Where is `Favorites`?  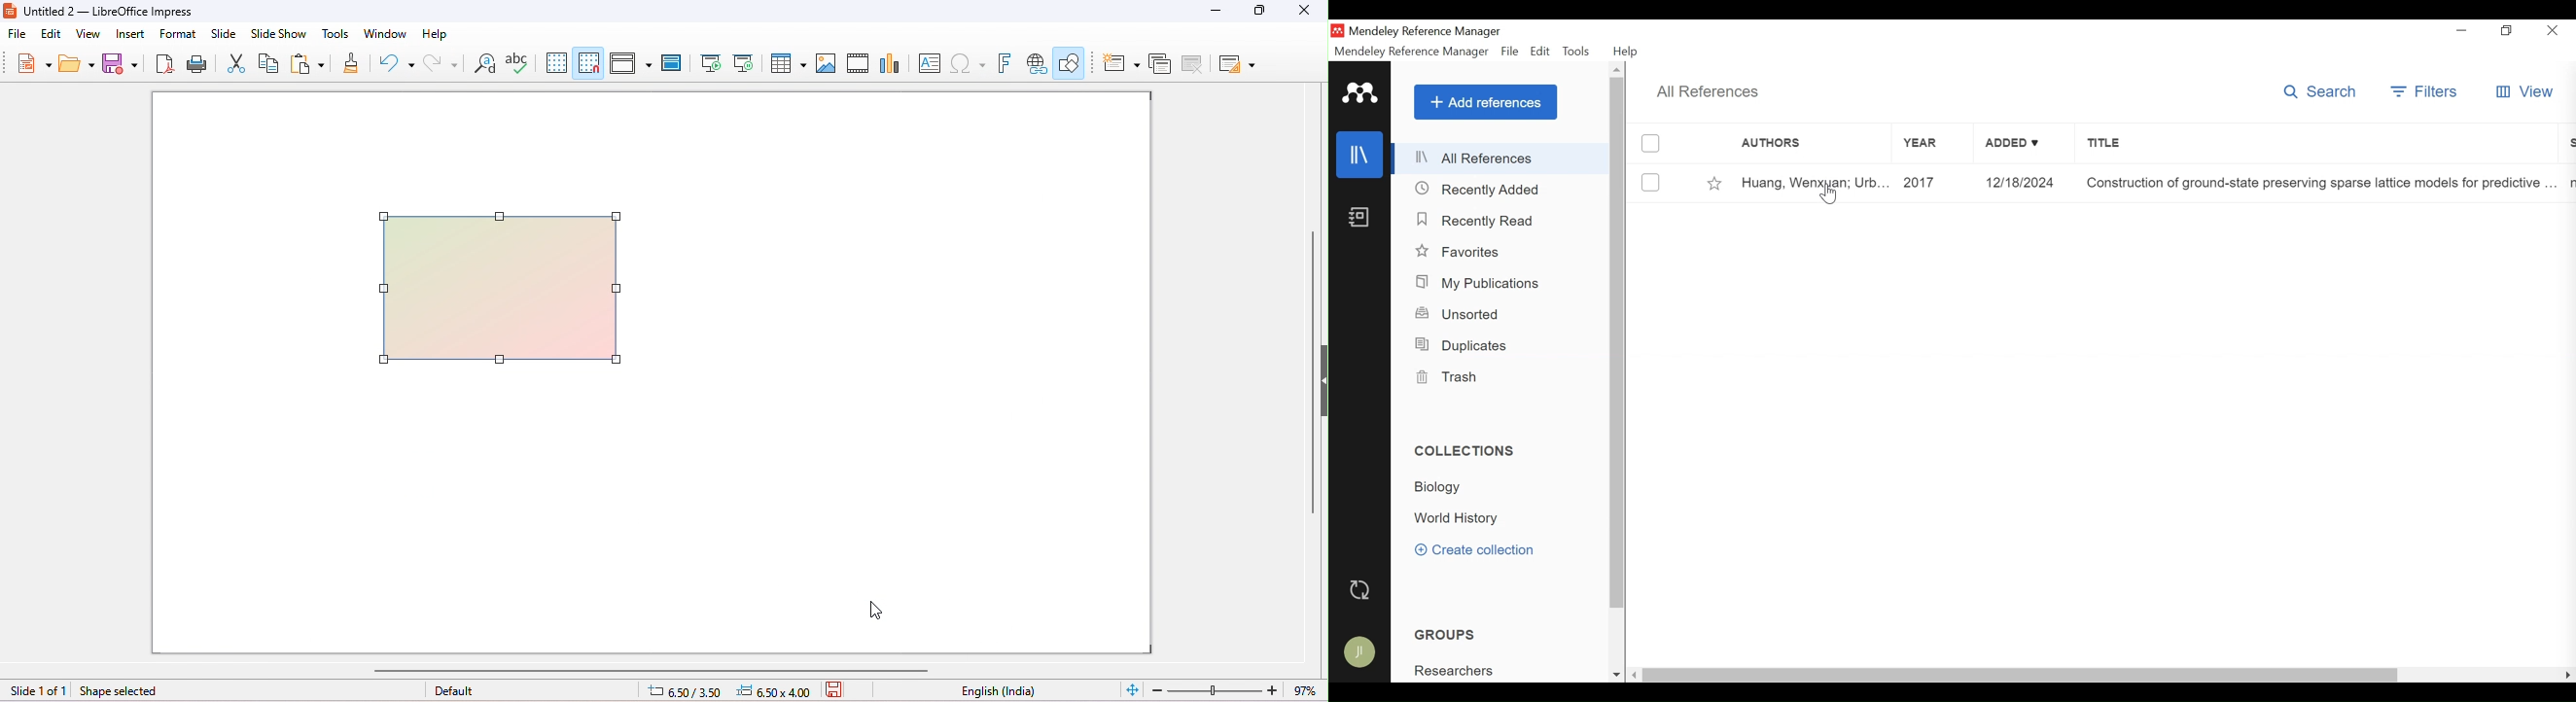
Favorites is located at coordinates (1715, 182).